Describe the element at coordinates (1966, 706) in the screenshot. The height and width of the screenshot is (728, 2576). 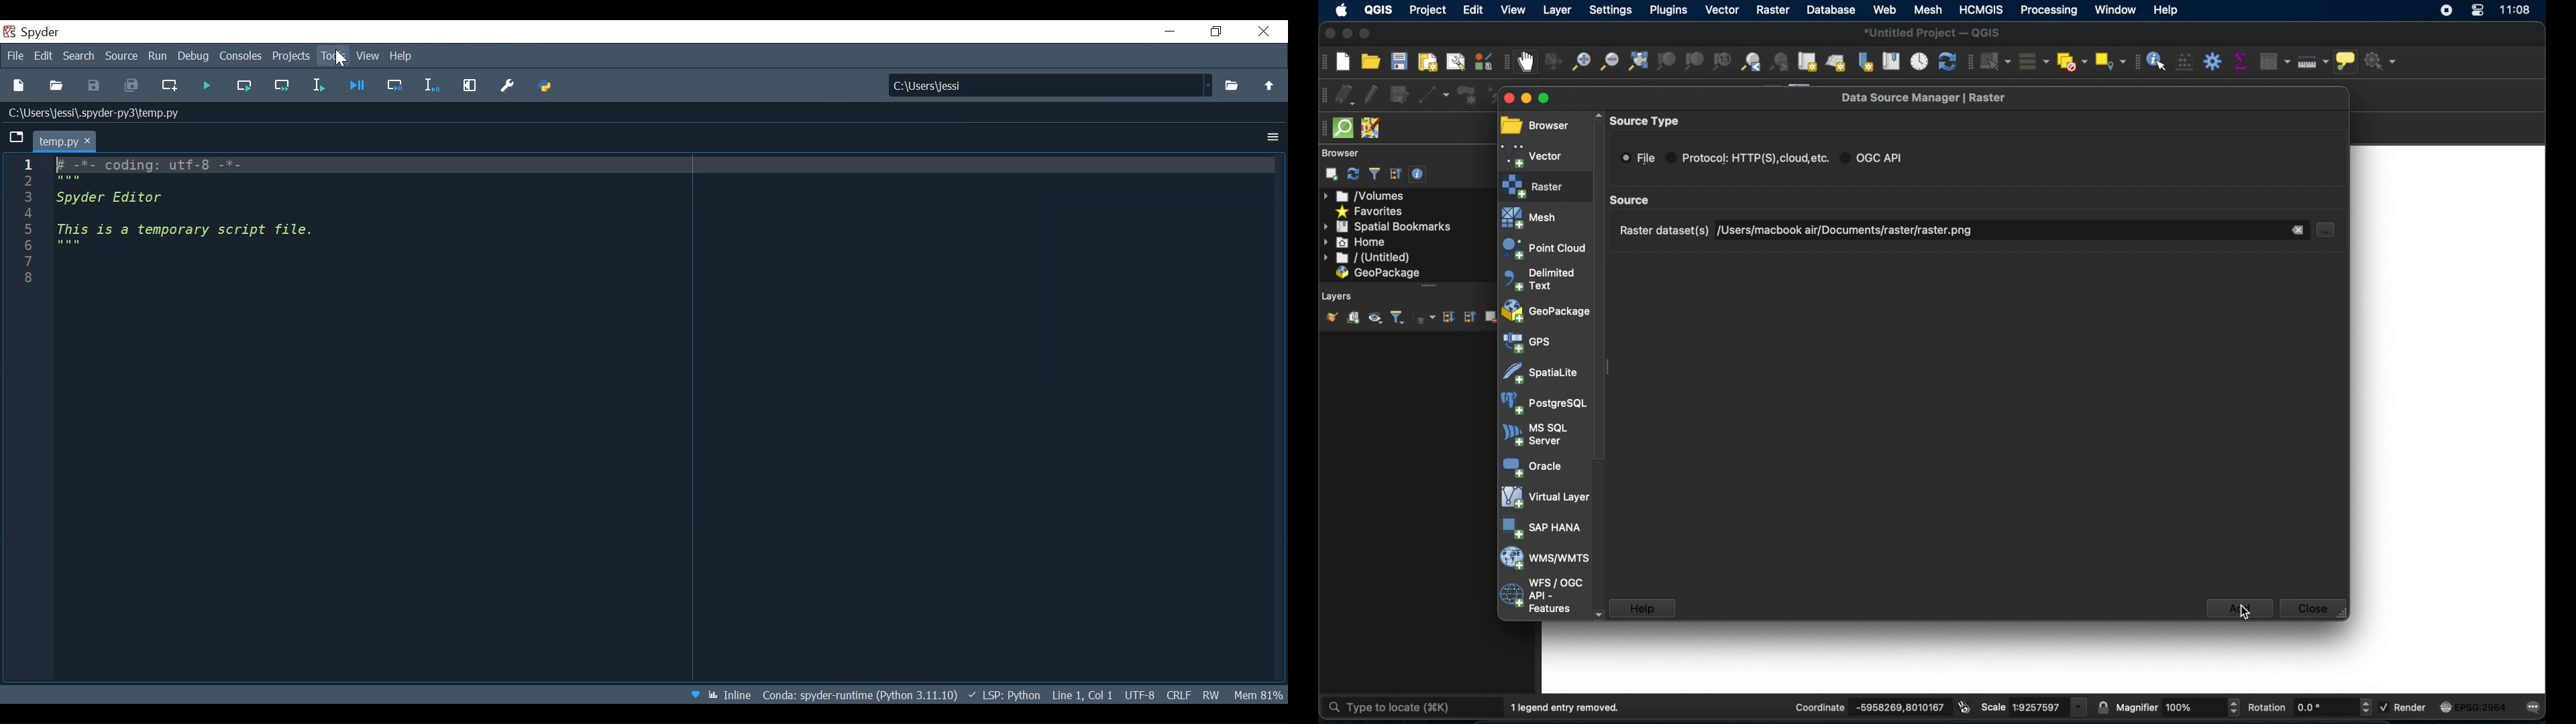
I see `toggle extents and mouse position display` at that location.